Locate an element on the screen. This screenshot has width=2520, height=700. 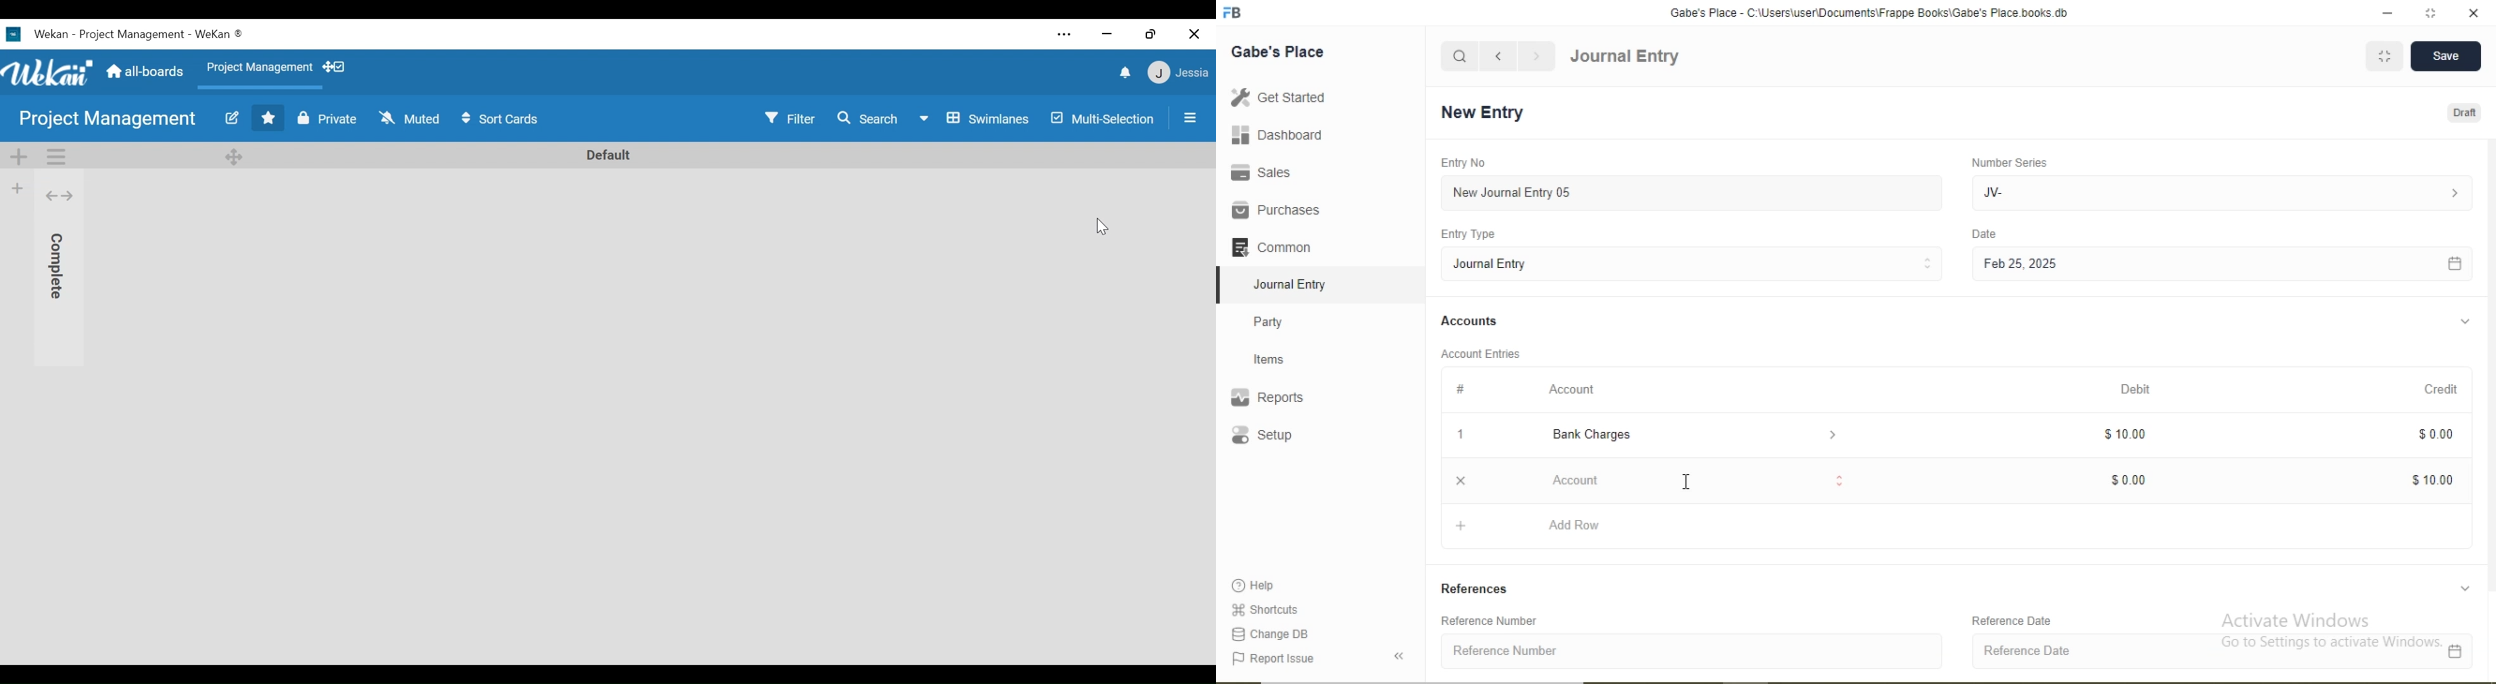
Bank Charges is located at coordinates (1684, 435).